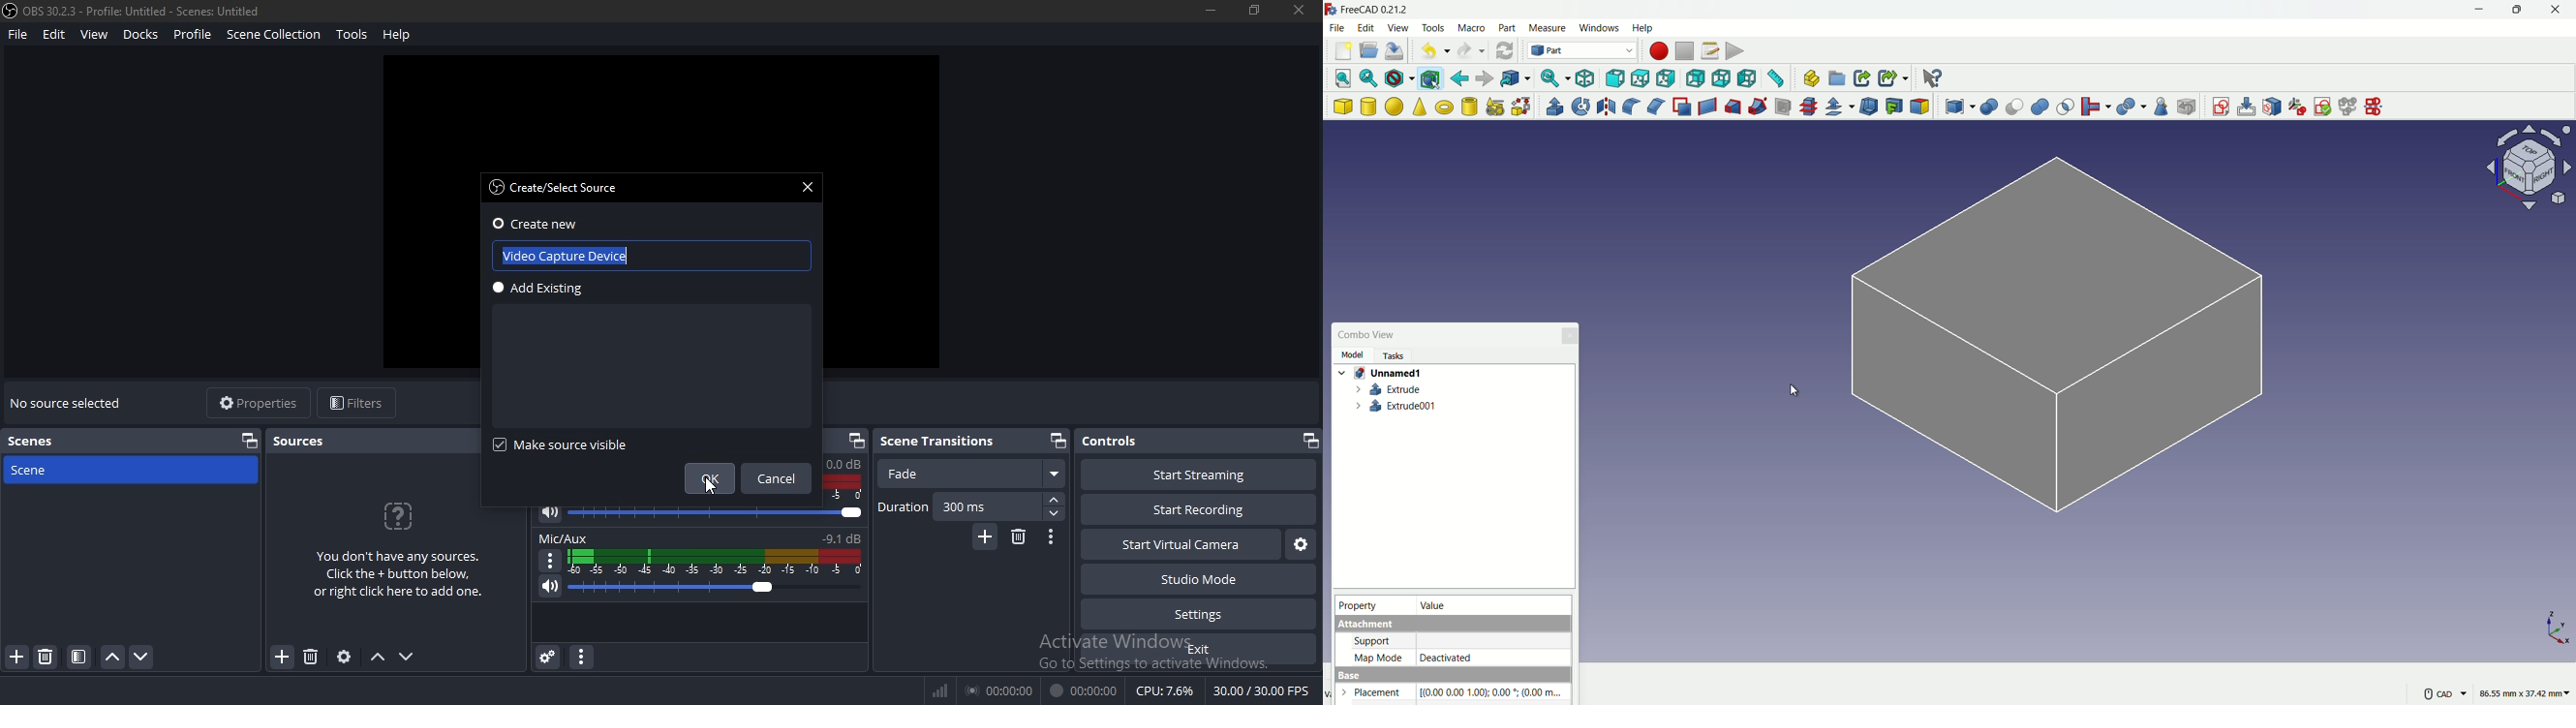 The width and height of the screenshot is (2576, 728). I want to click on redo, so click(1470, 50).